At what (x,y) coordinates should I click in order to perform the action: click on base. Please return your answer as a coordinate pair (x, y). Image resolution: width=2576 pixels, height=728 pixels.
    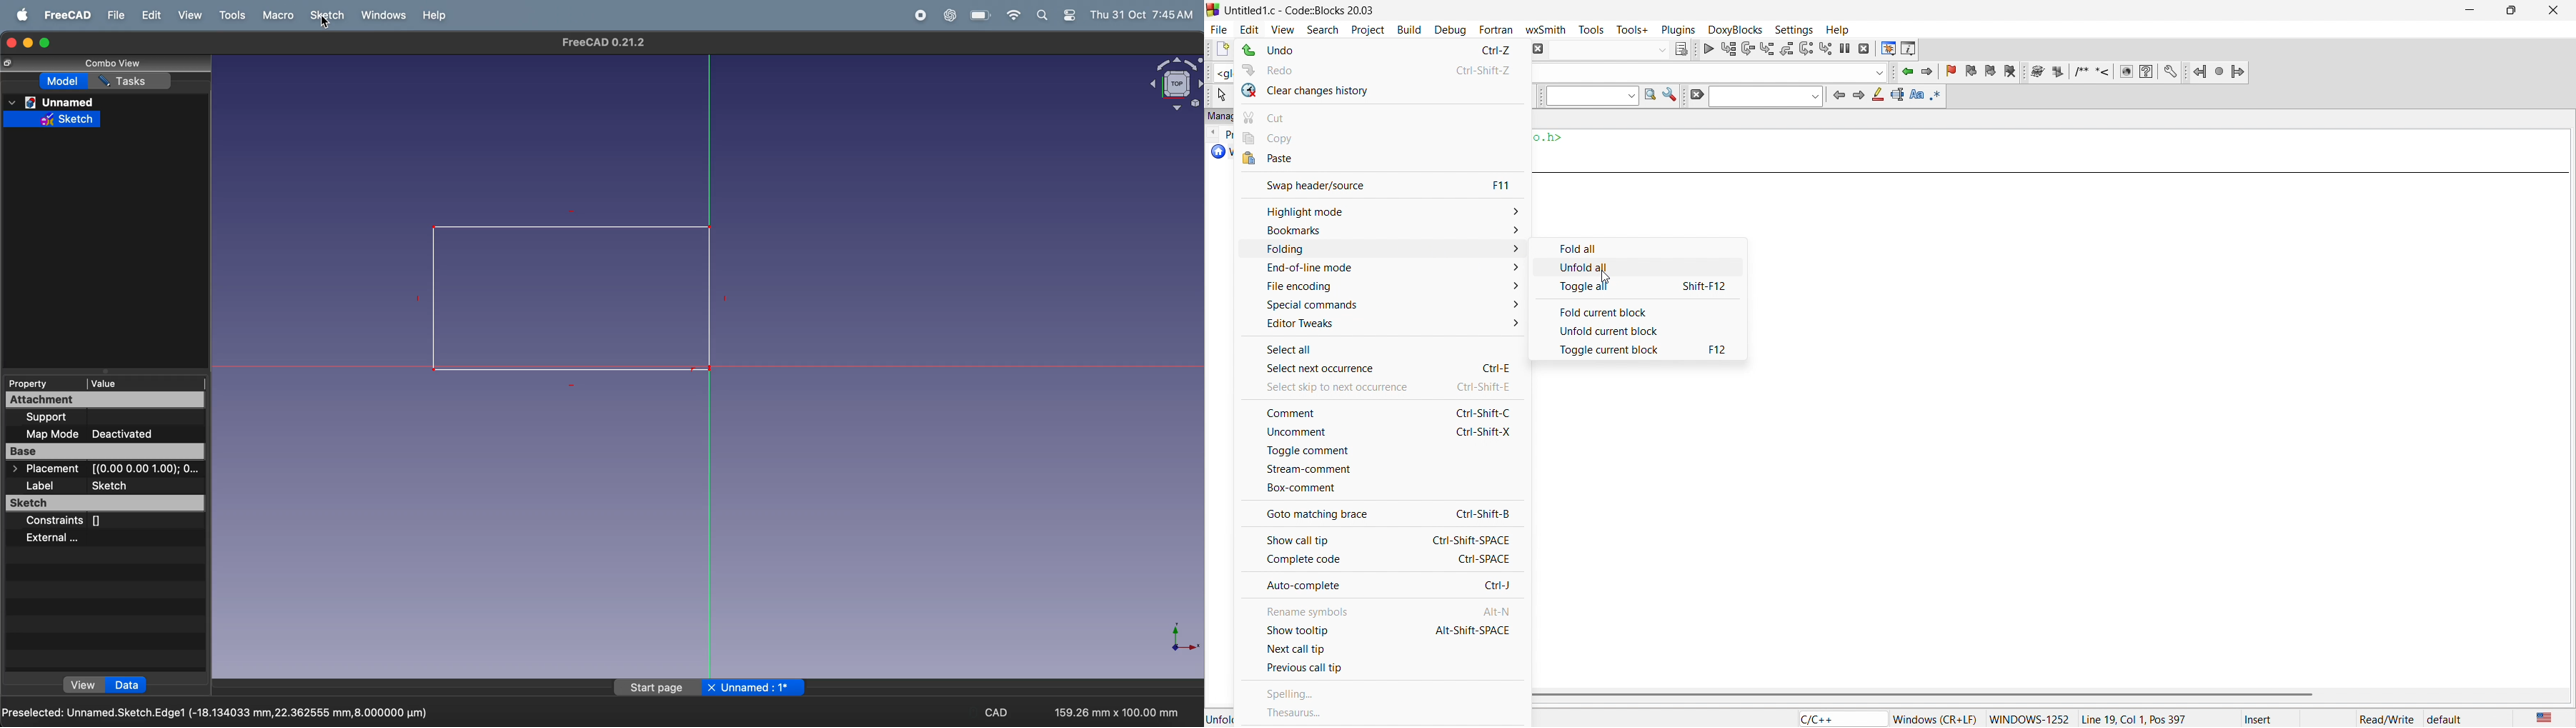
    Looking at the image, I should click on (106, 451).